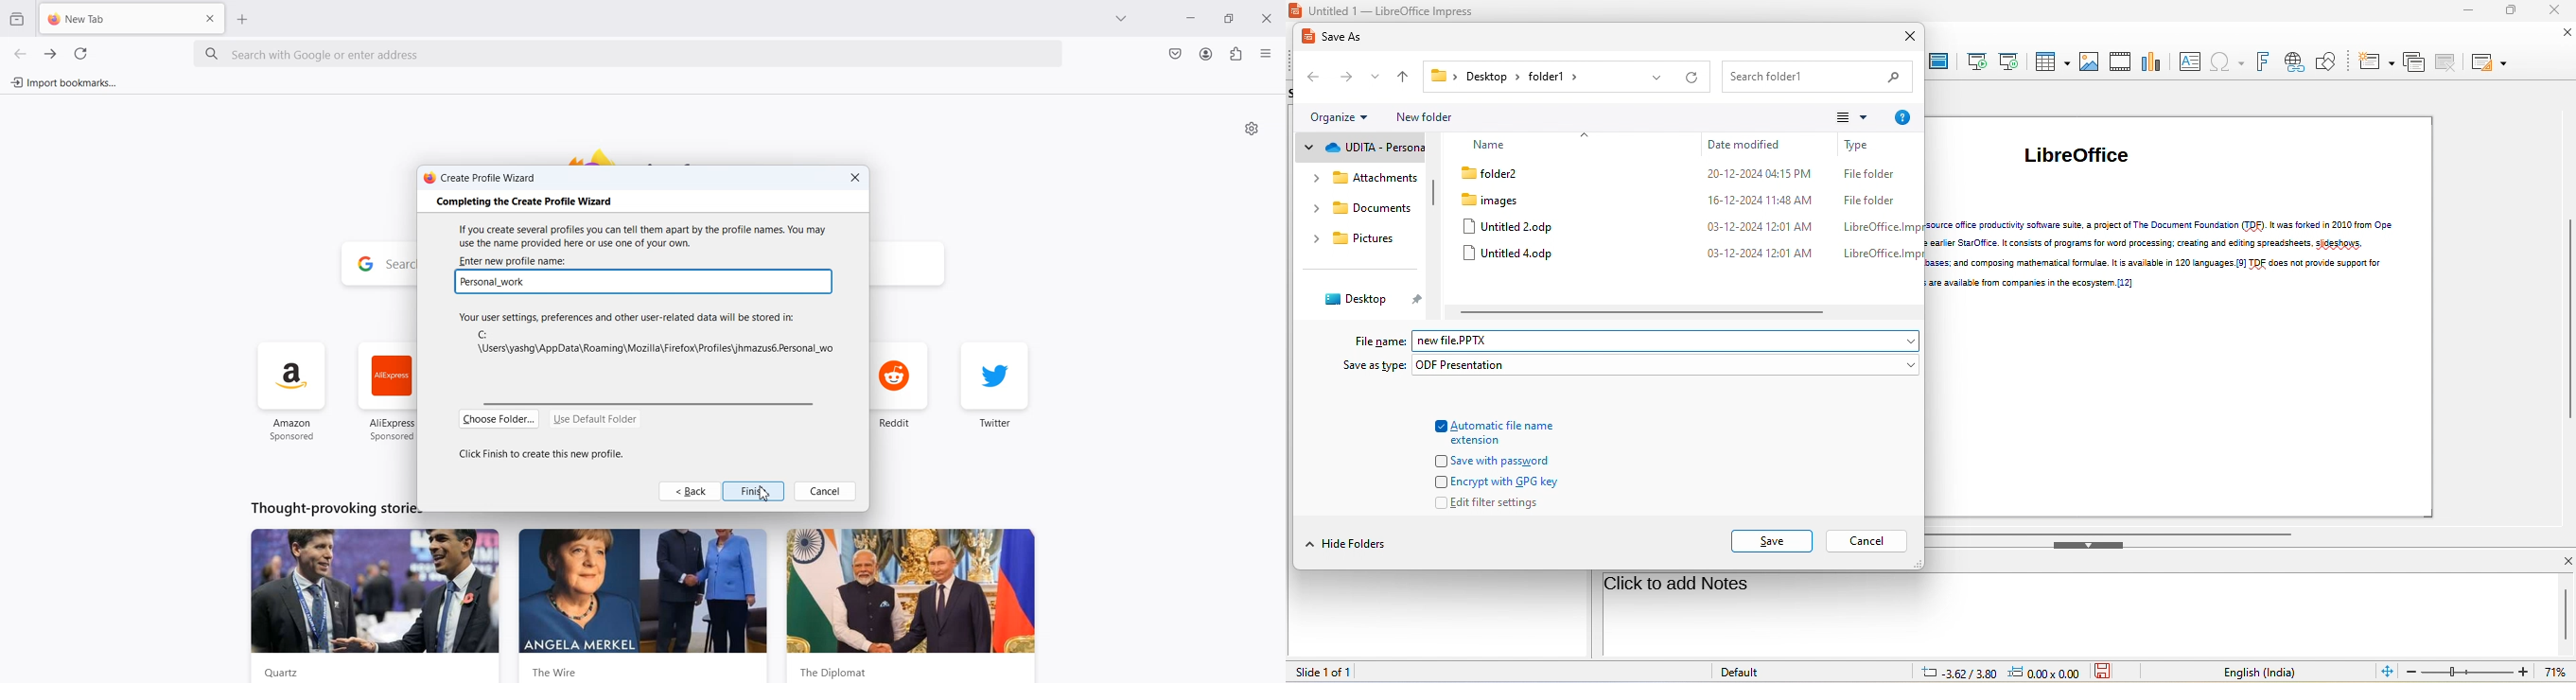 The height and width of the screenshot is (700, 2576). Describe the element at coordinates (1497, 429) in the screenshot. I see `automatic file name extension` at that location.